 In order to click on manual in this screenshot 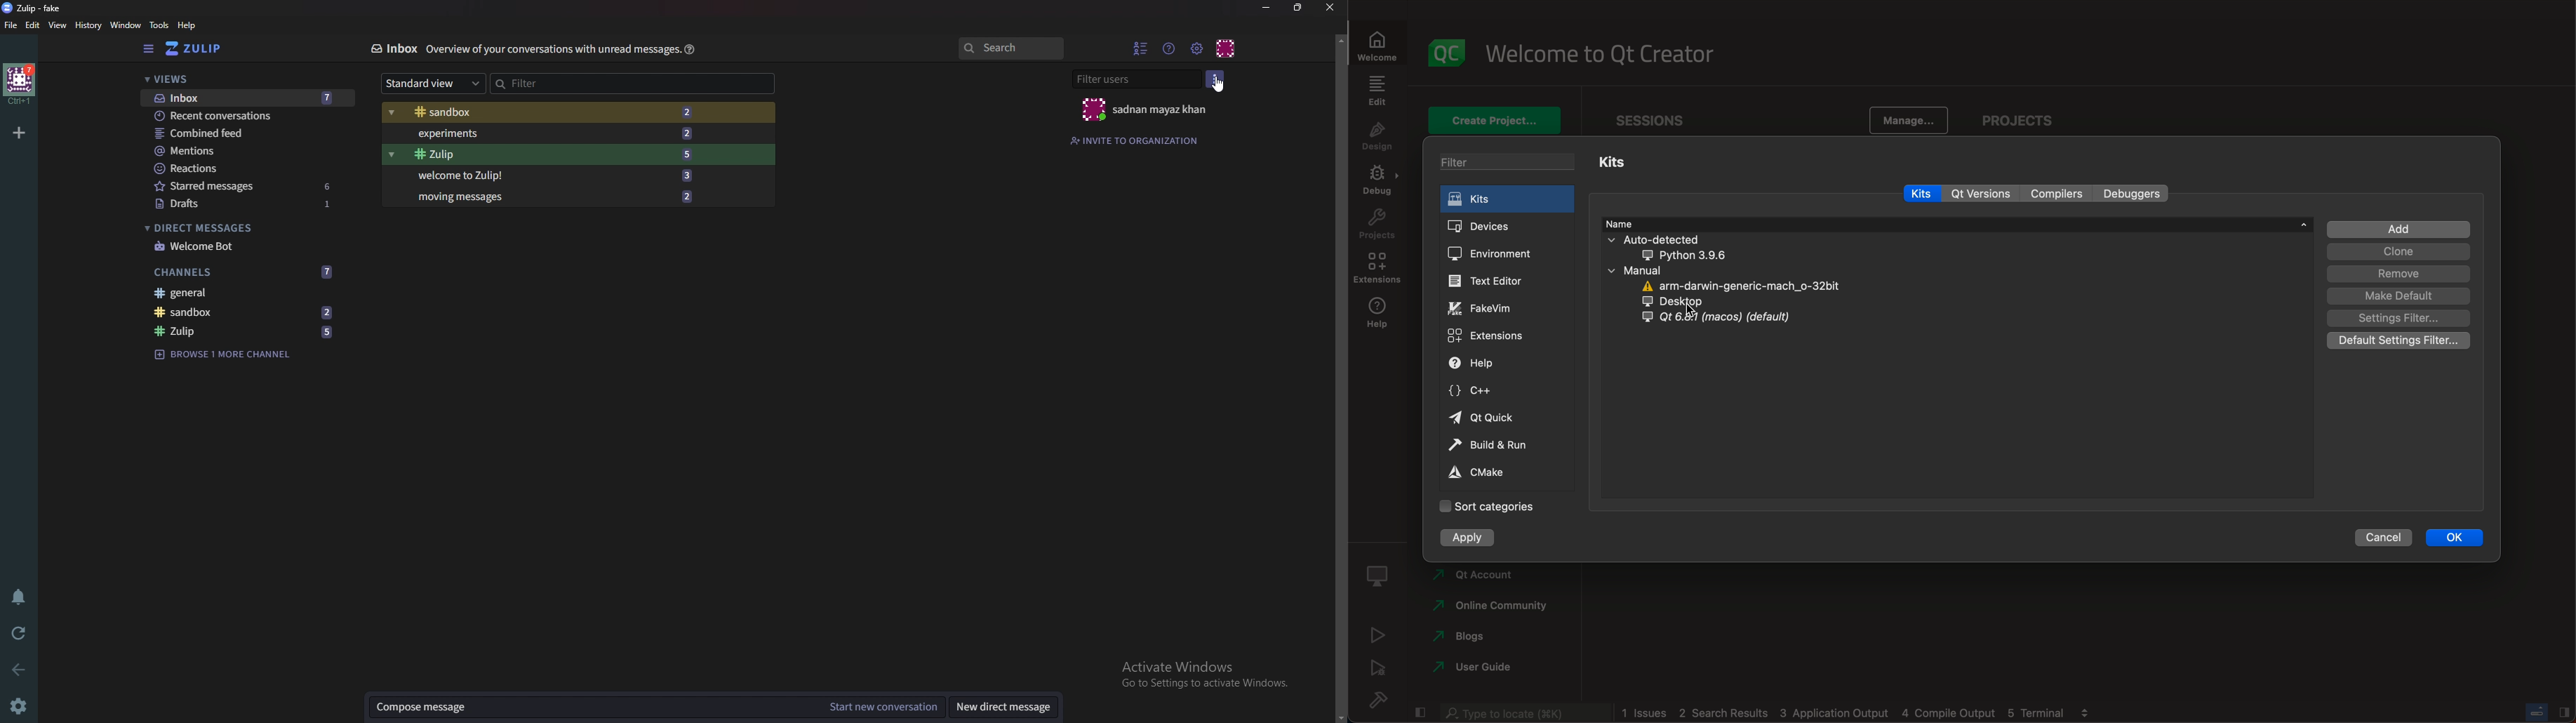, I will do `click(1653, 270)`.